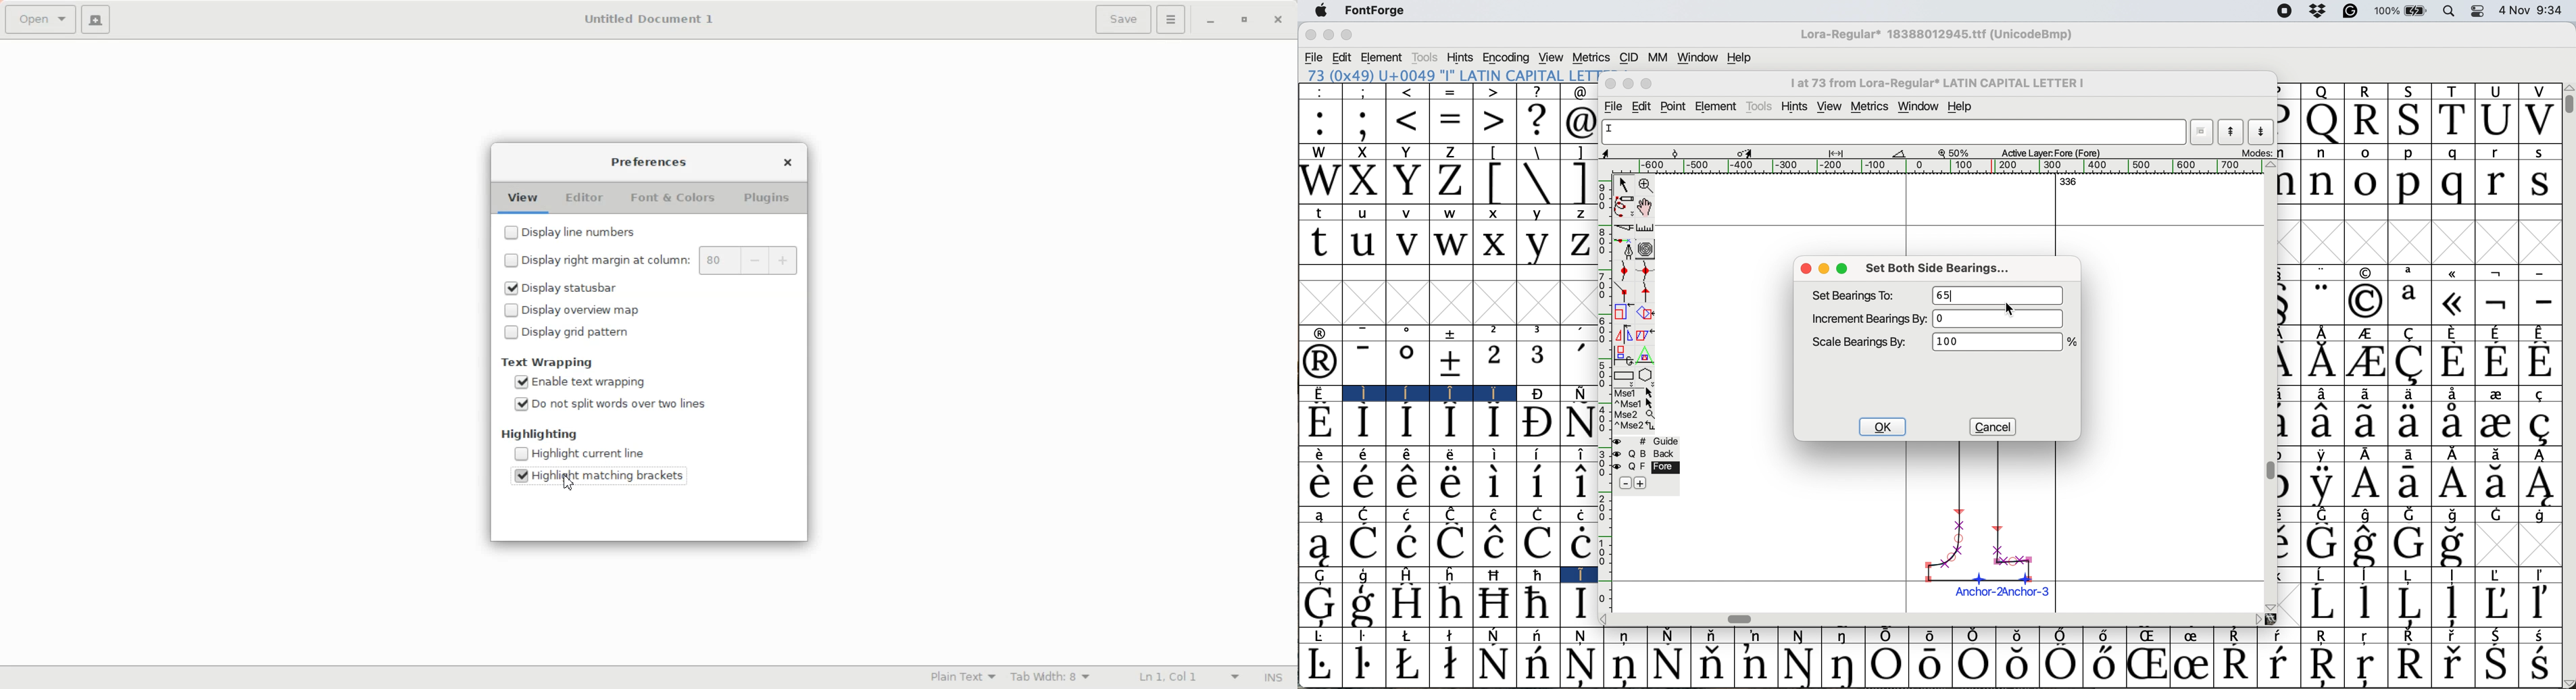 This screenshot has height=700, width=2576. I want to click on t, so click(1322, 212).